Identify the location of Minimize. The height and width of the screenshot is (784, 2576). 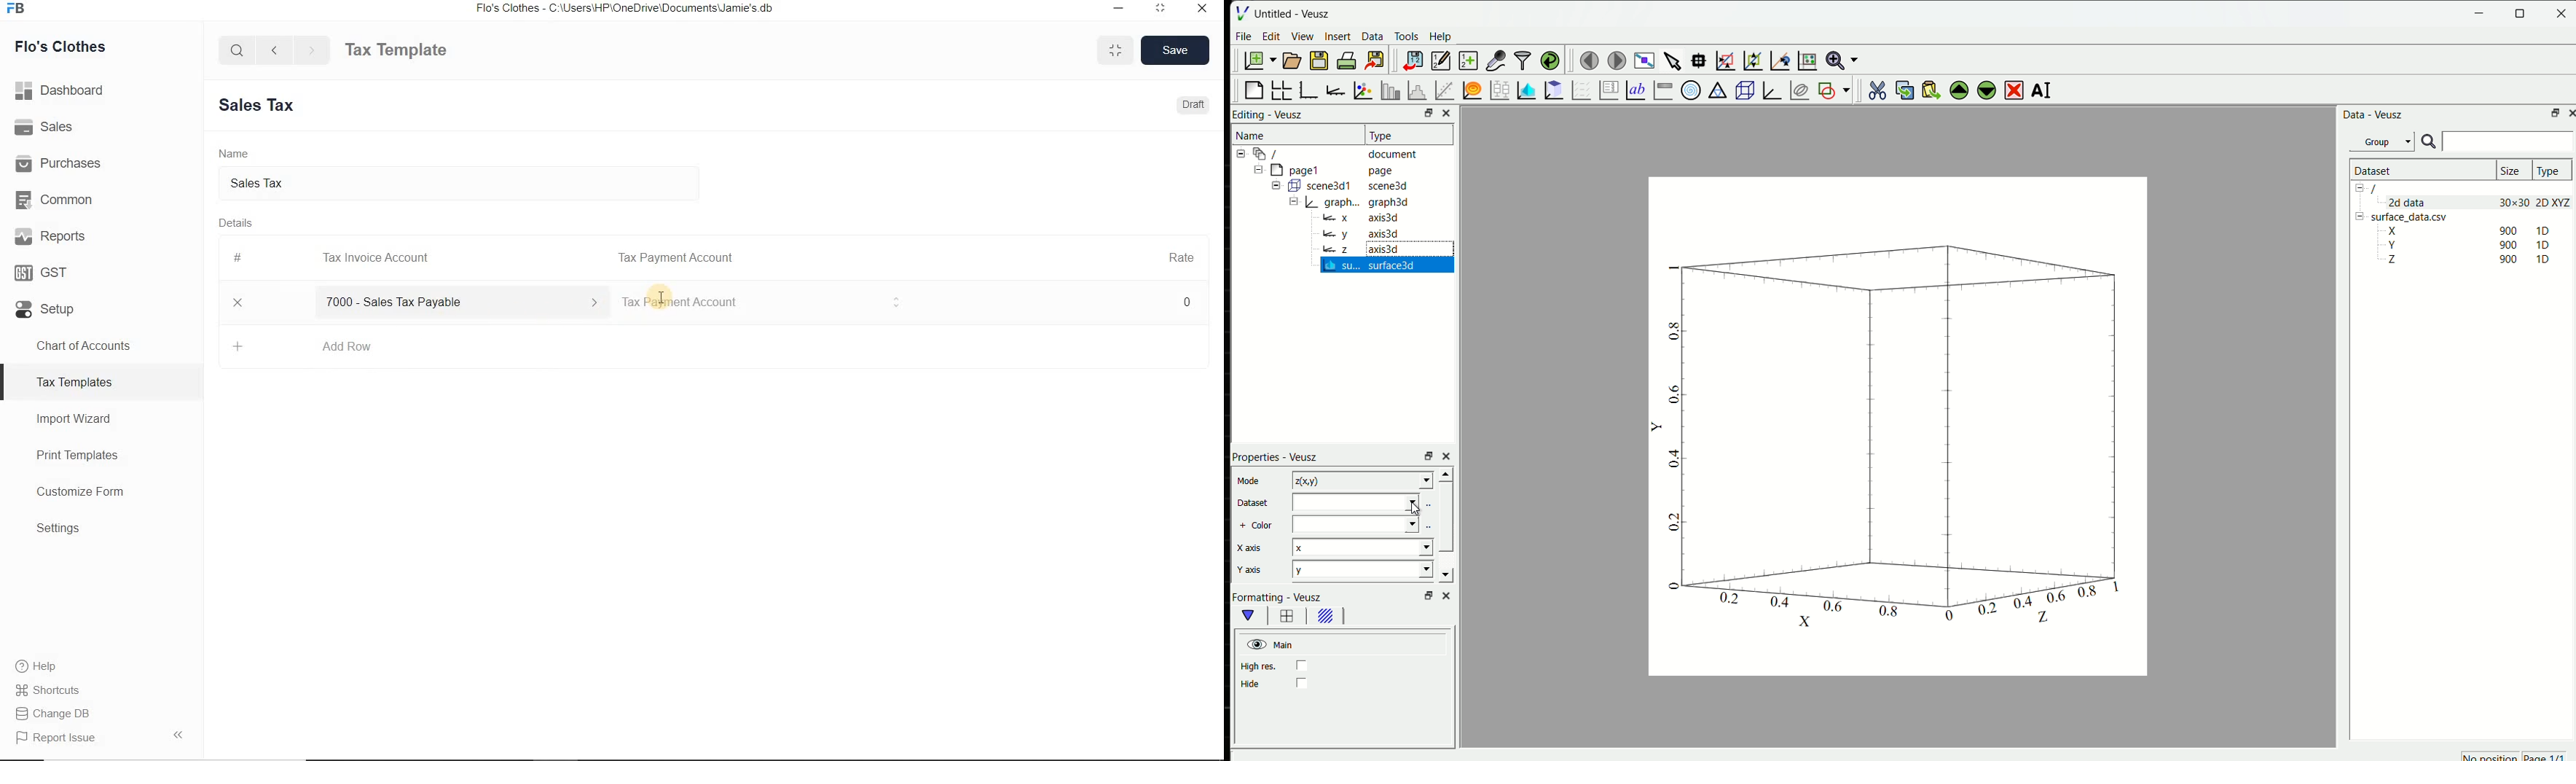
(1119, 9).